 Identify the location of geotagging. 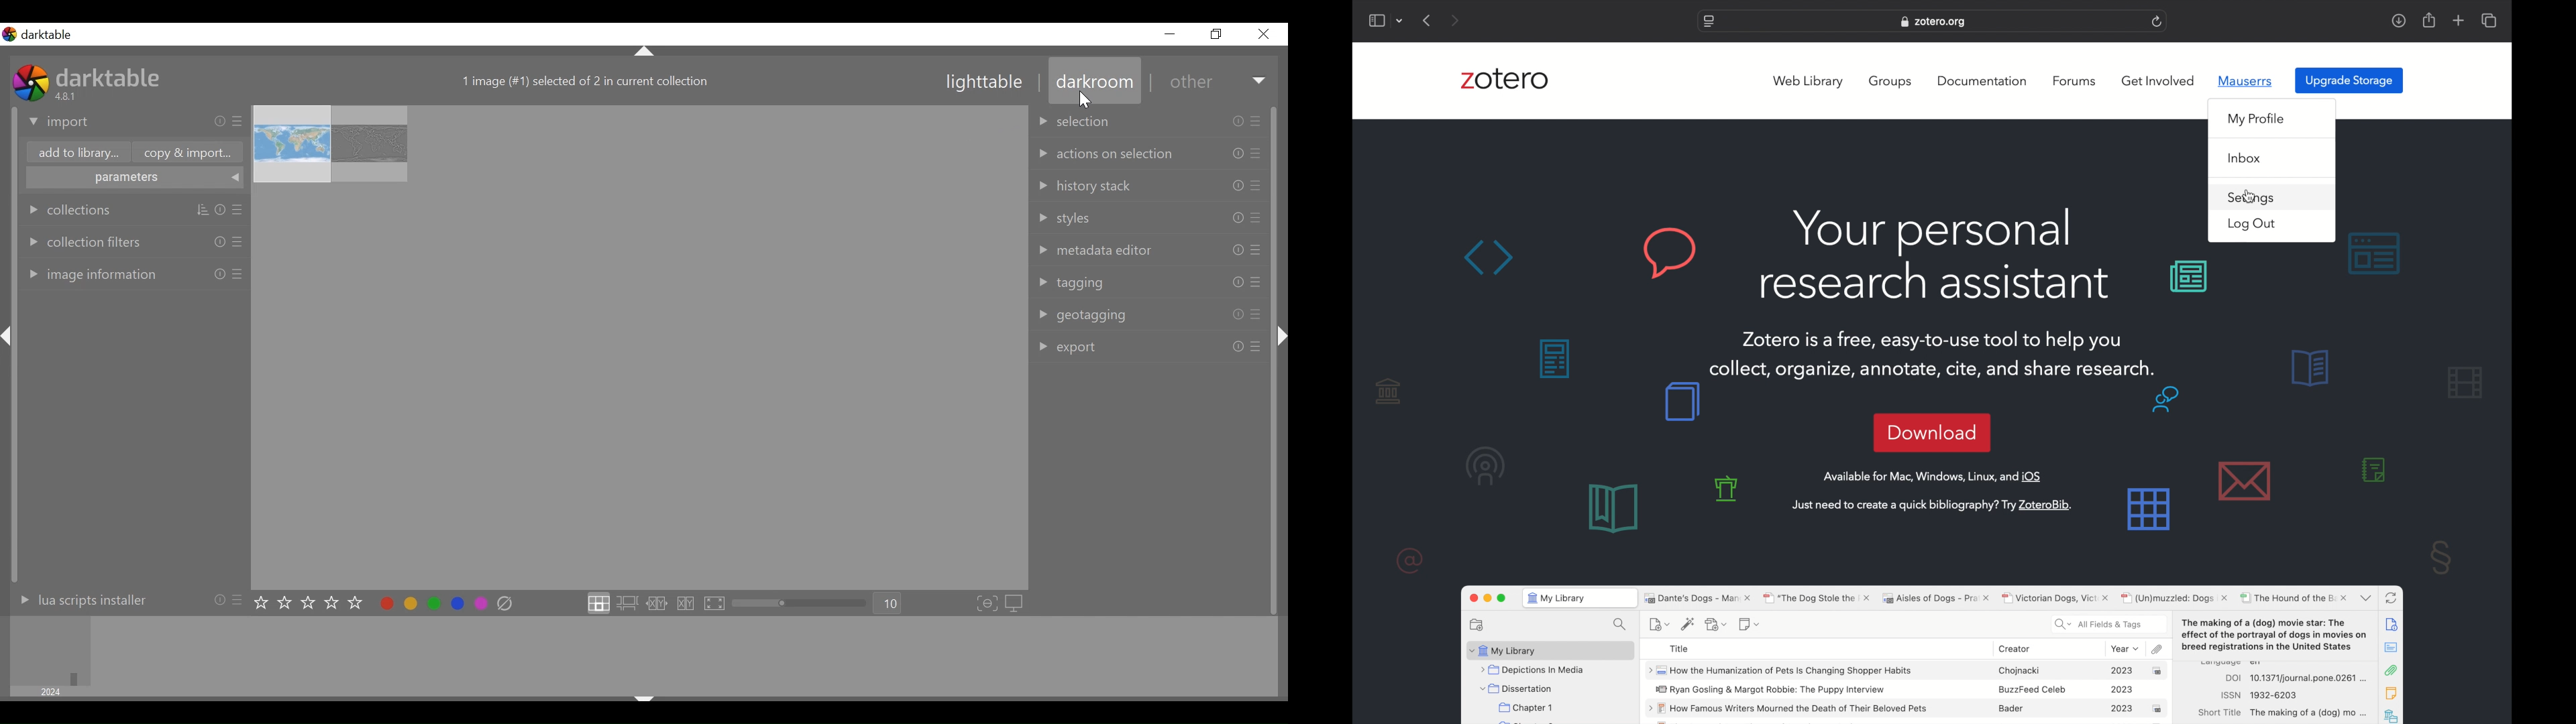
(1152, 317).